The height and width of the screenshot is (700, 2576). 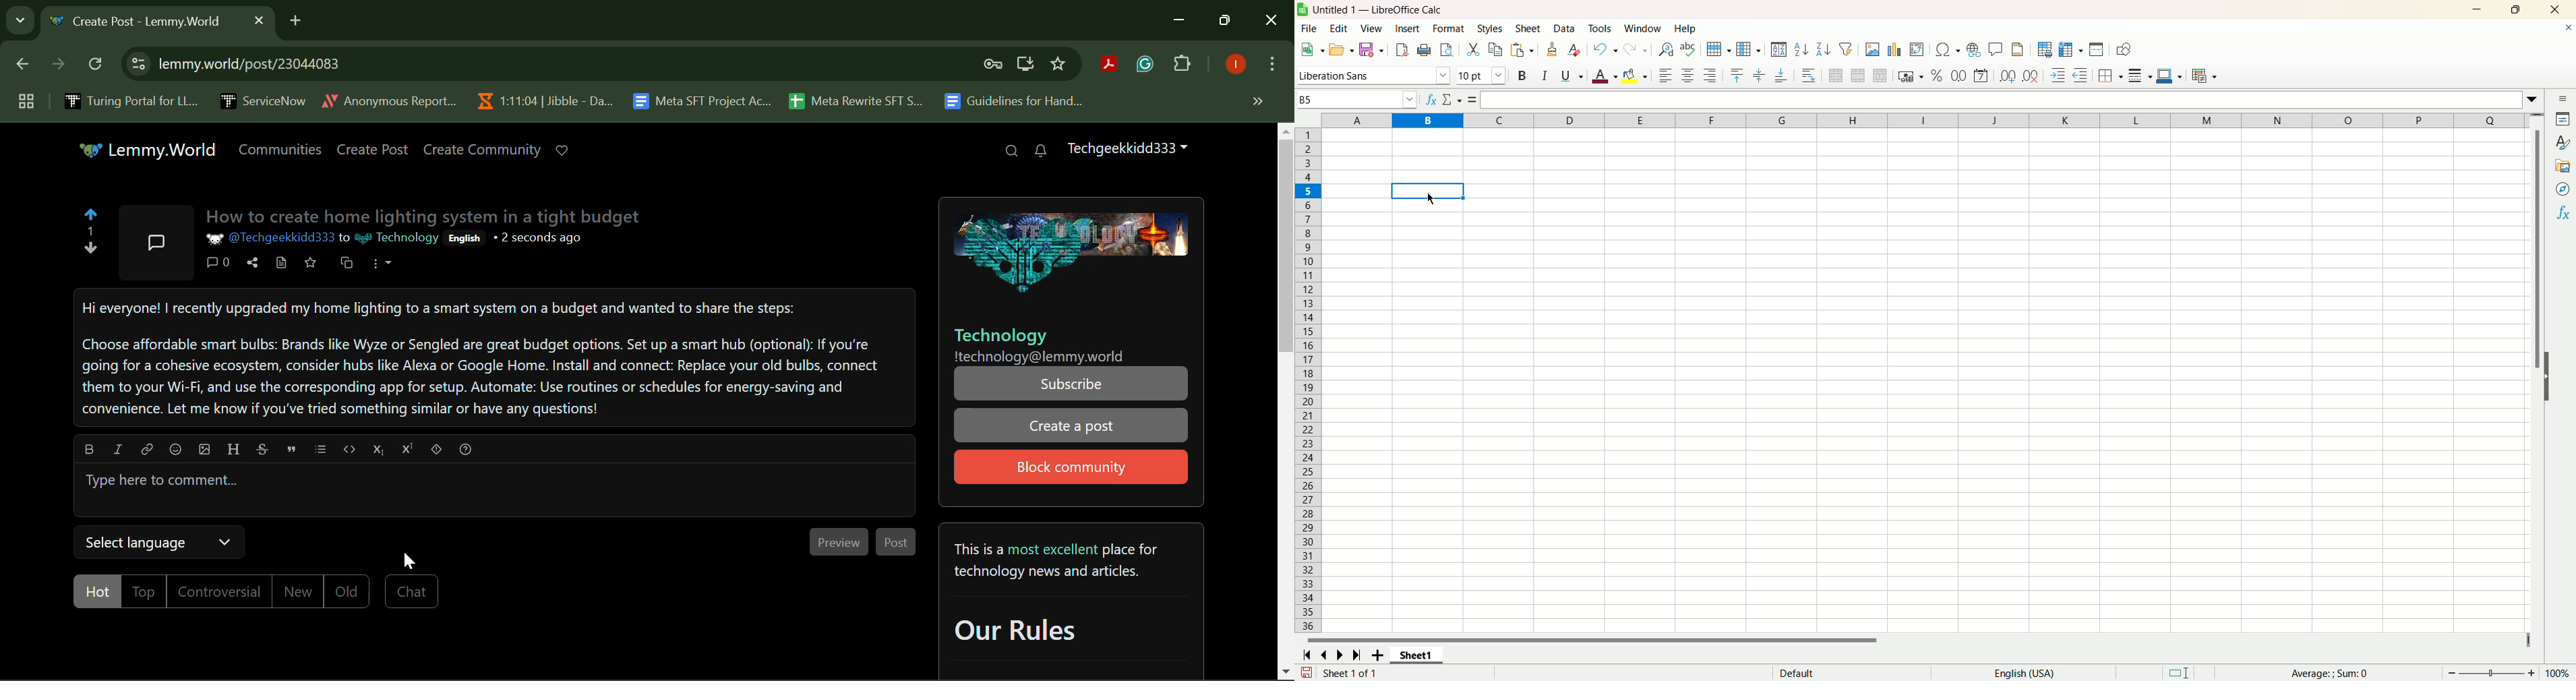 I want to click on upload image, so click(x=204, y=450).